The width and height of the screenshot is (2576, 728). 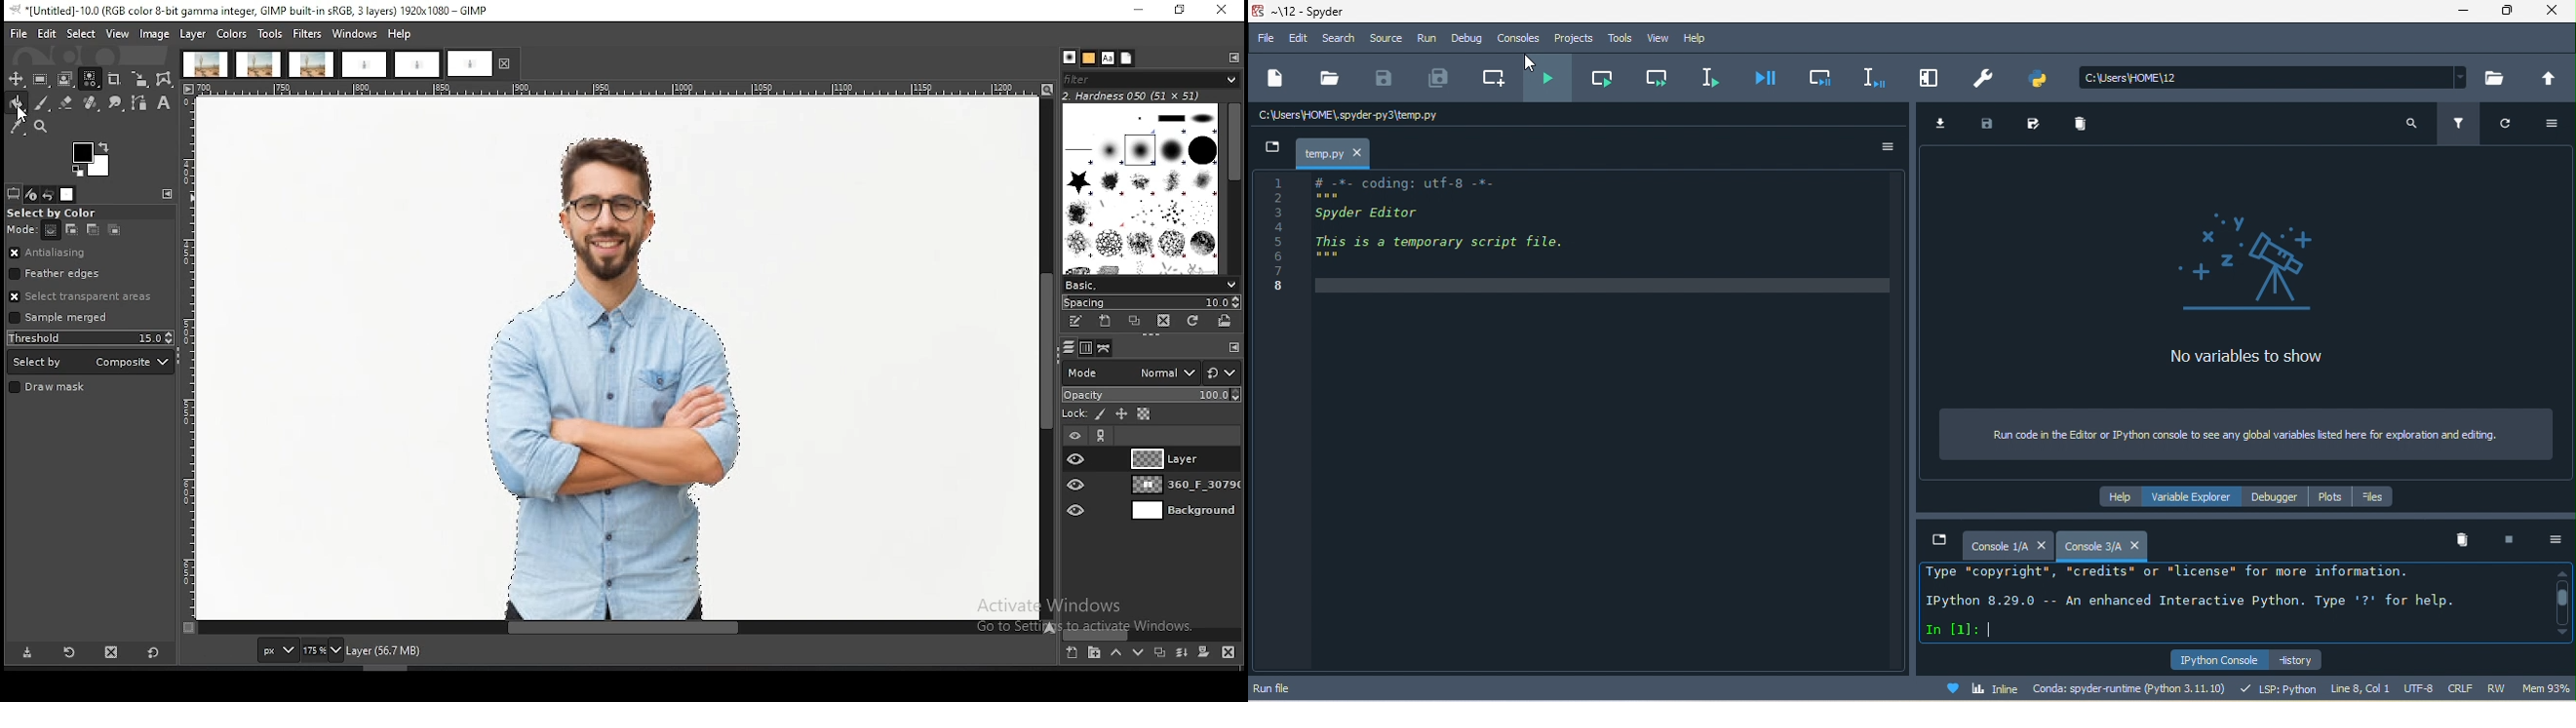 What do you see at coordinates (1655, 79) in the screenshot?
I see `run current cell and go to the next one` at bounding box center [1655, 79].